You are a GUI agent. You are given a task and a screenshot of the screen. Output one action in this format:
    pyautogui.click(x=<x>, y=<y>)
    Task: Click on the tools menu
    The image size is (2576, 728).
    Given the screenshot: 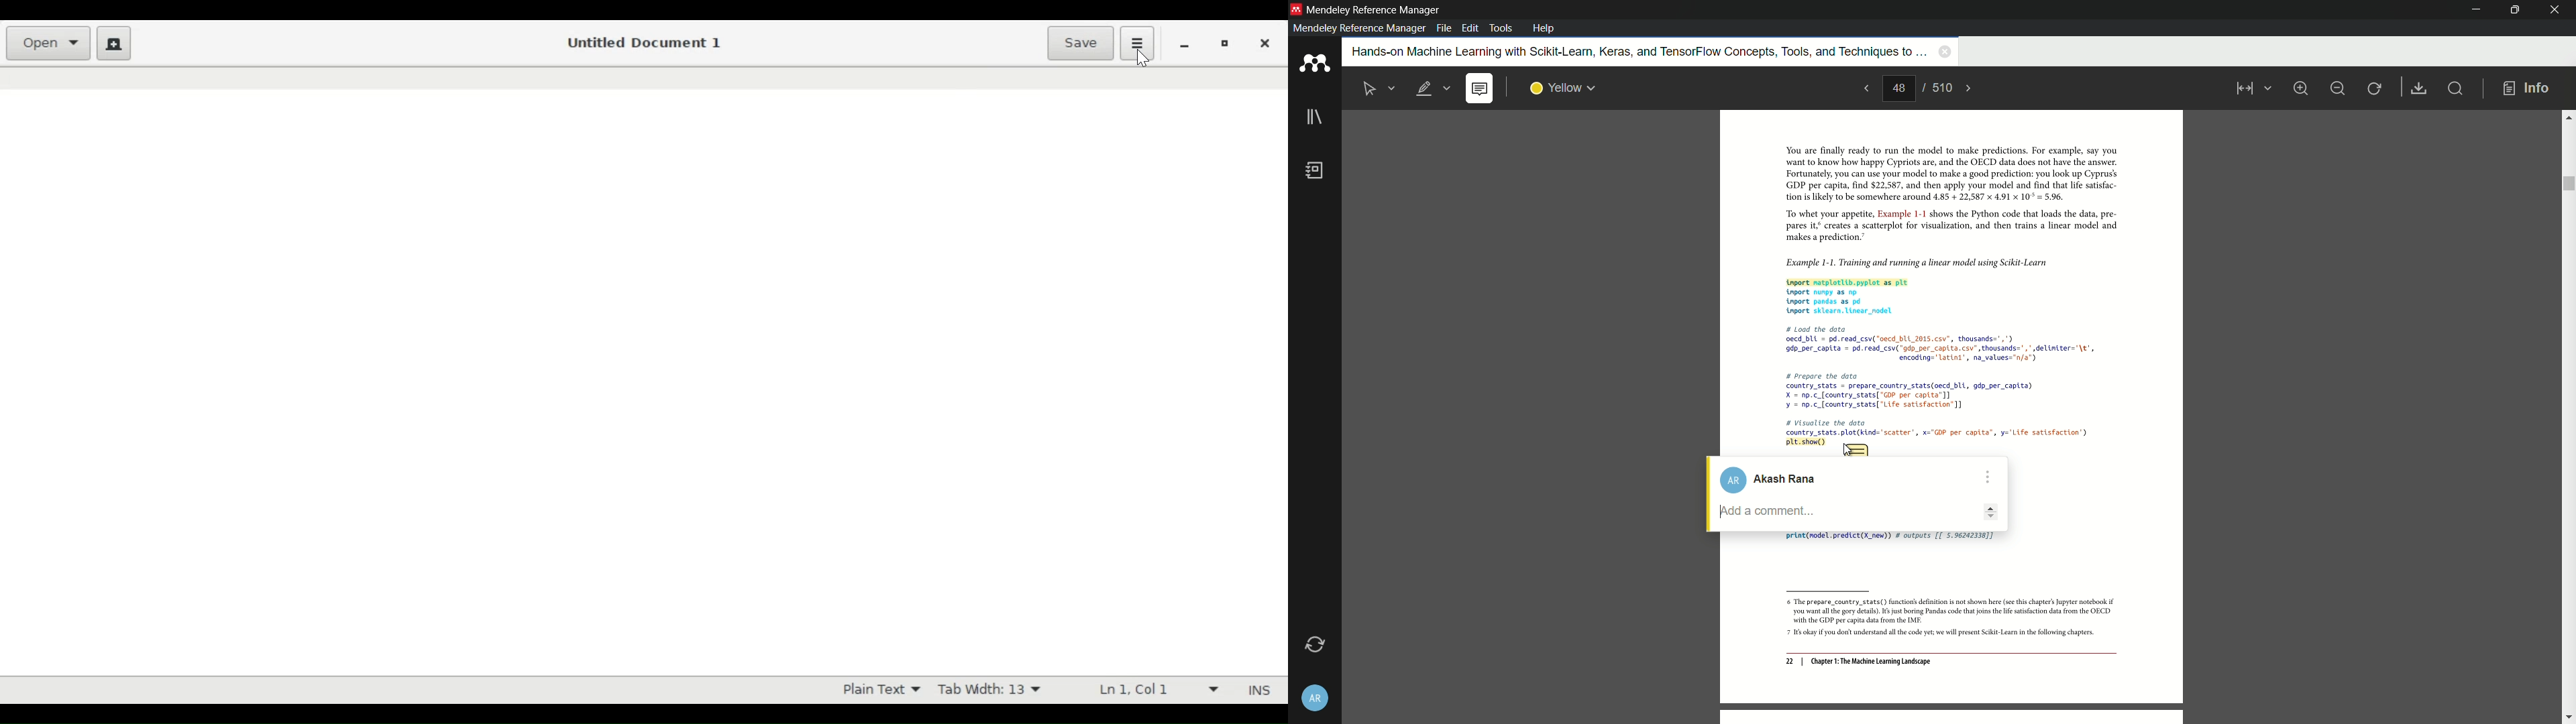 What is the action you would take?
    pyautogui.click(x=1500, y=28)
    